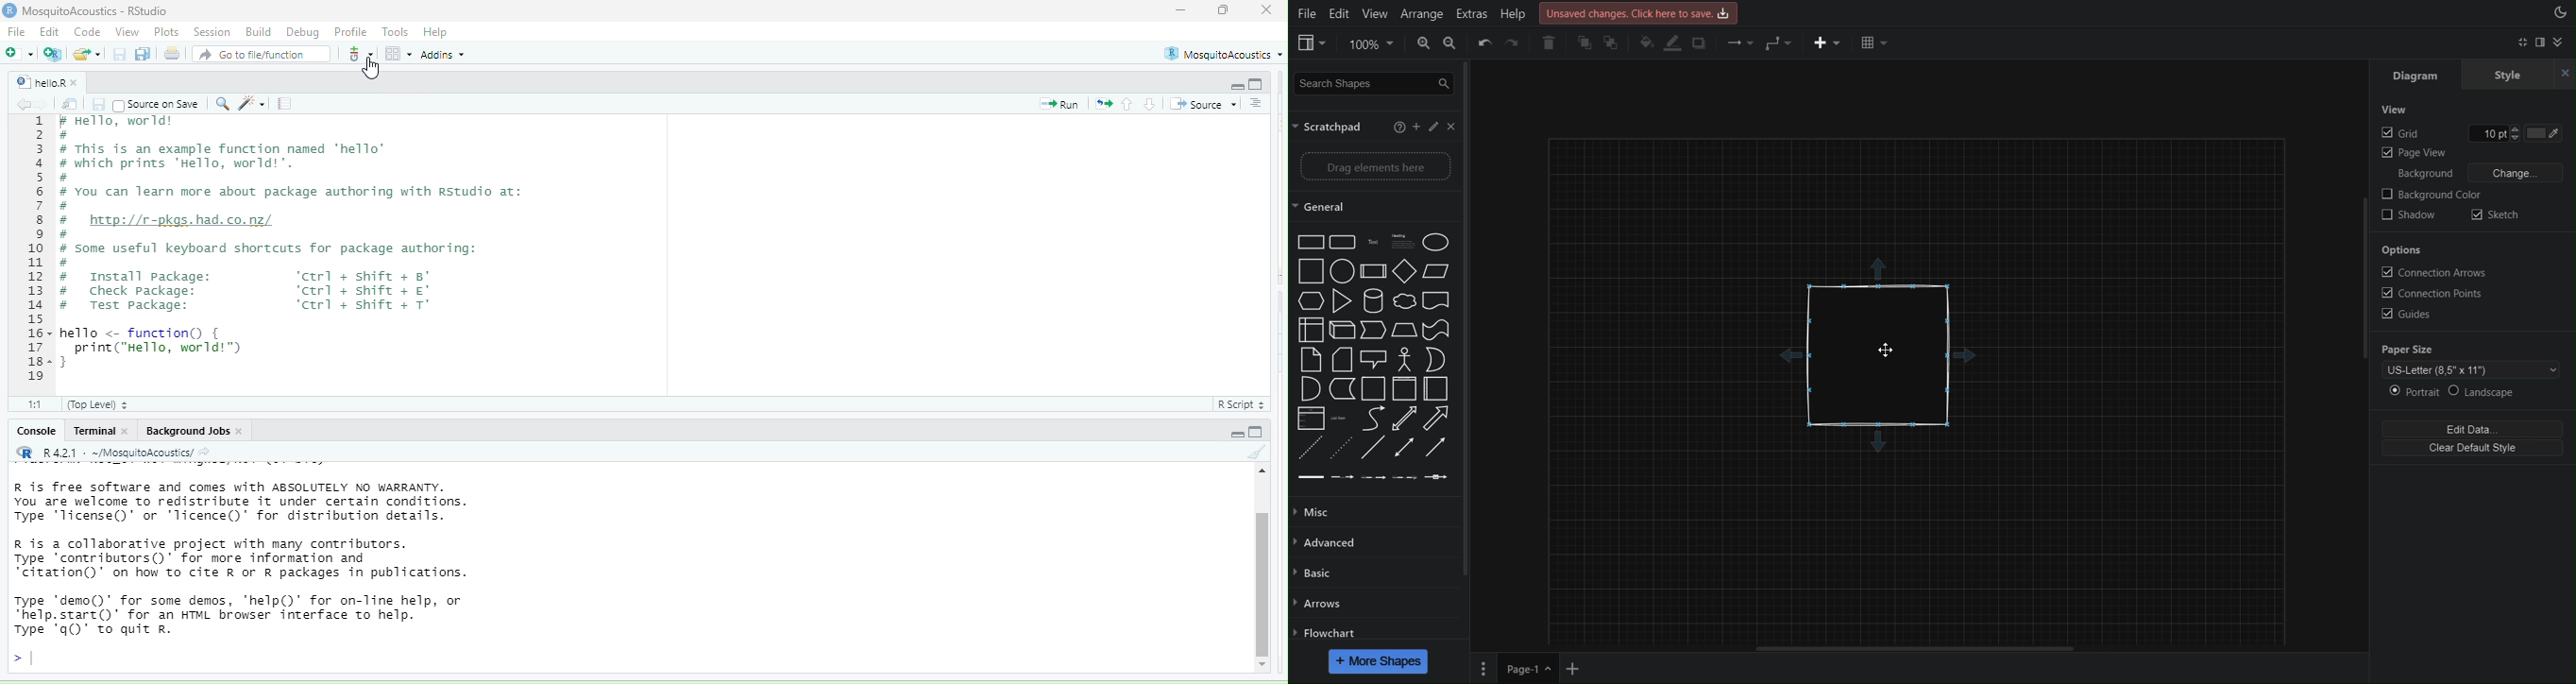 The image size is (2576, 700). Describe the element at coordinates (1259, 433) in the screenshot. I see `hide console` at that location.